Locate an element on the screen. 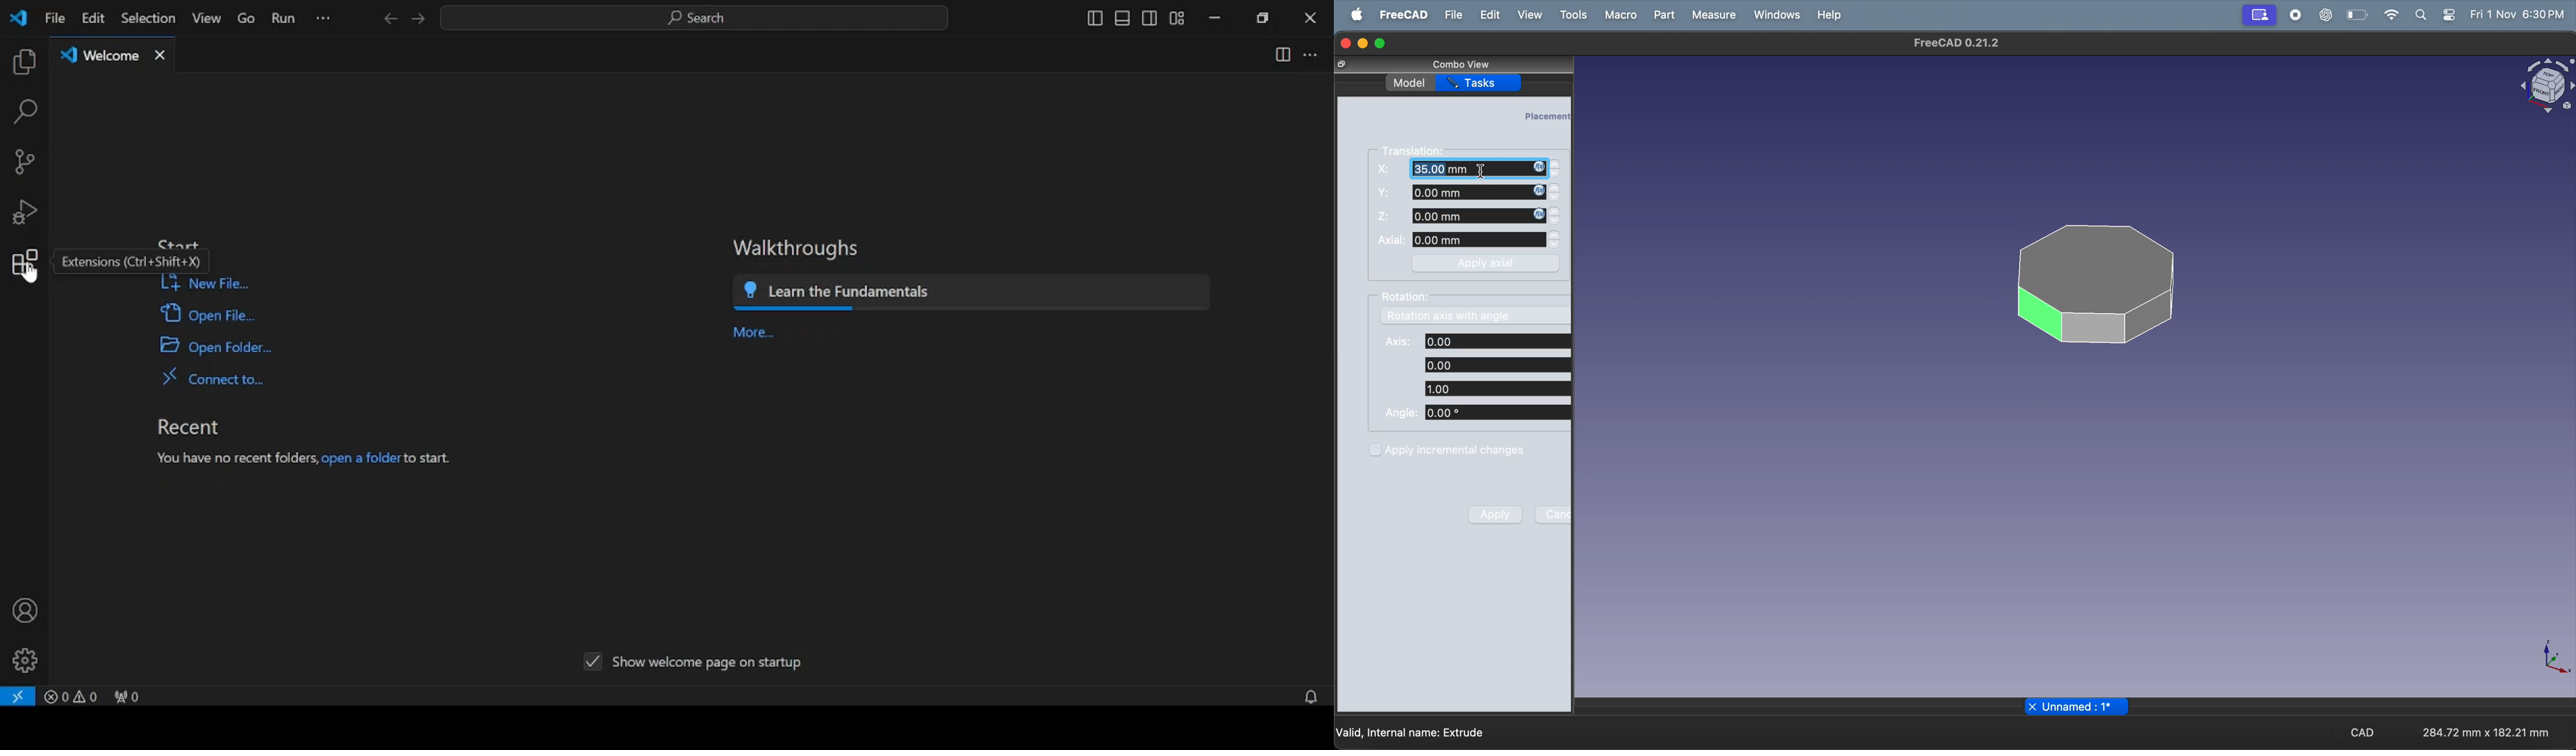  view is located at coordinates (1529, 16).